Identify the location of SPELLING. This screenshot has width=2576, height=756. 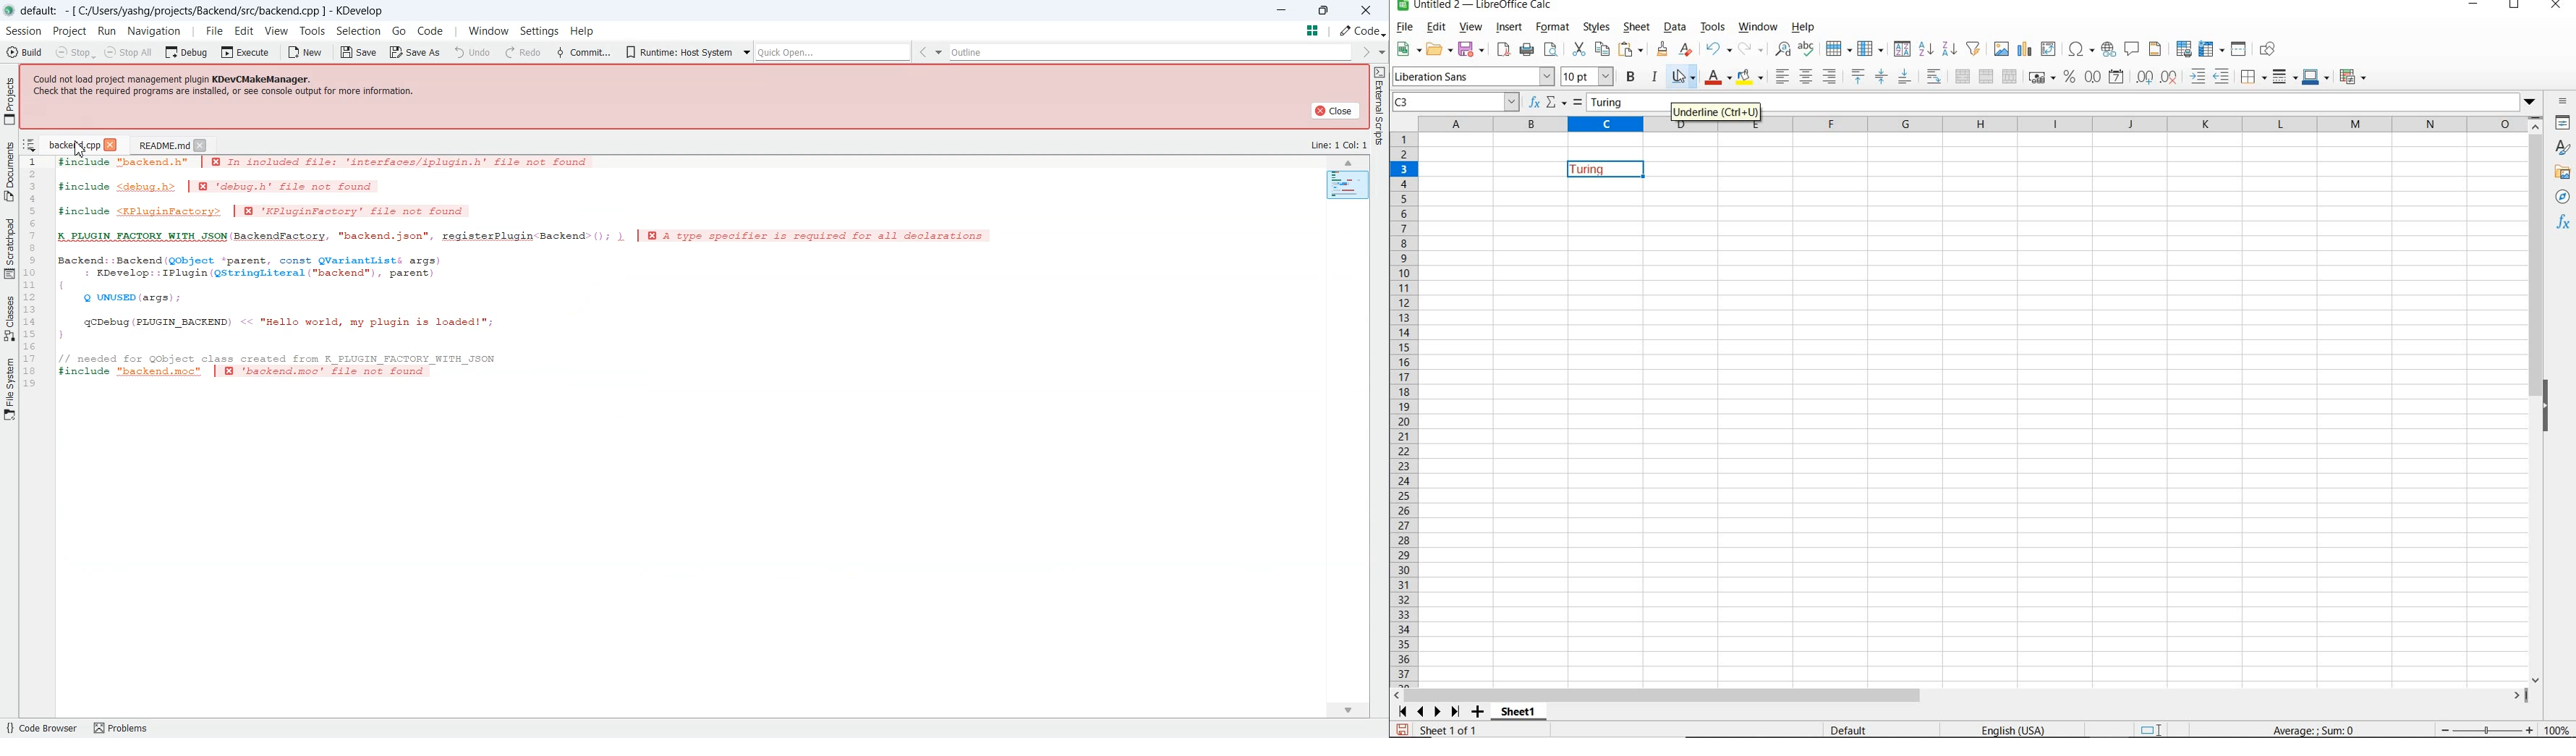
(1807, 50).